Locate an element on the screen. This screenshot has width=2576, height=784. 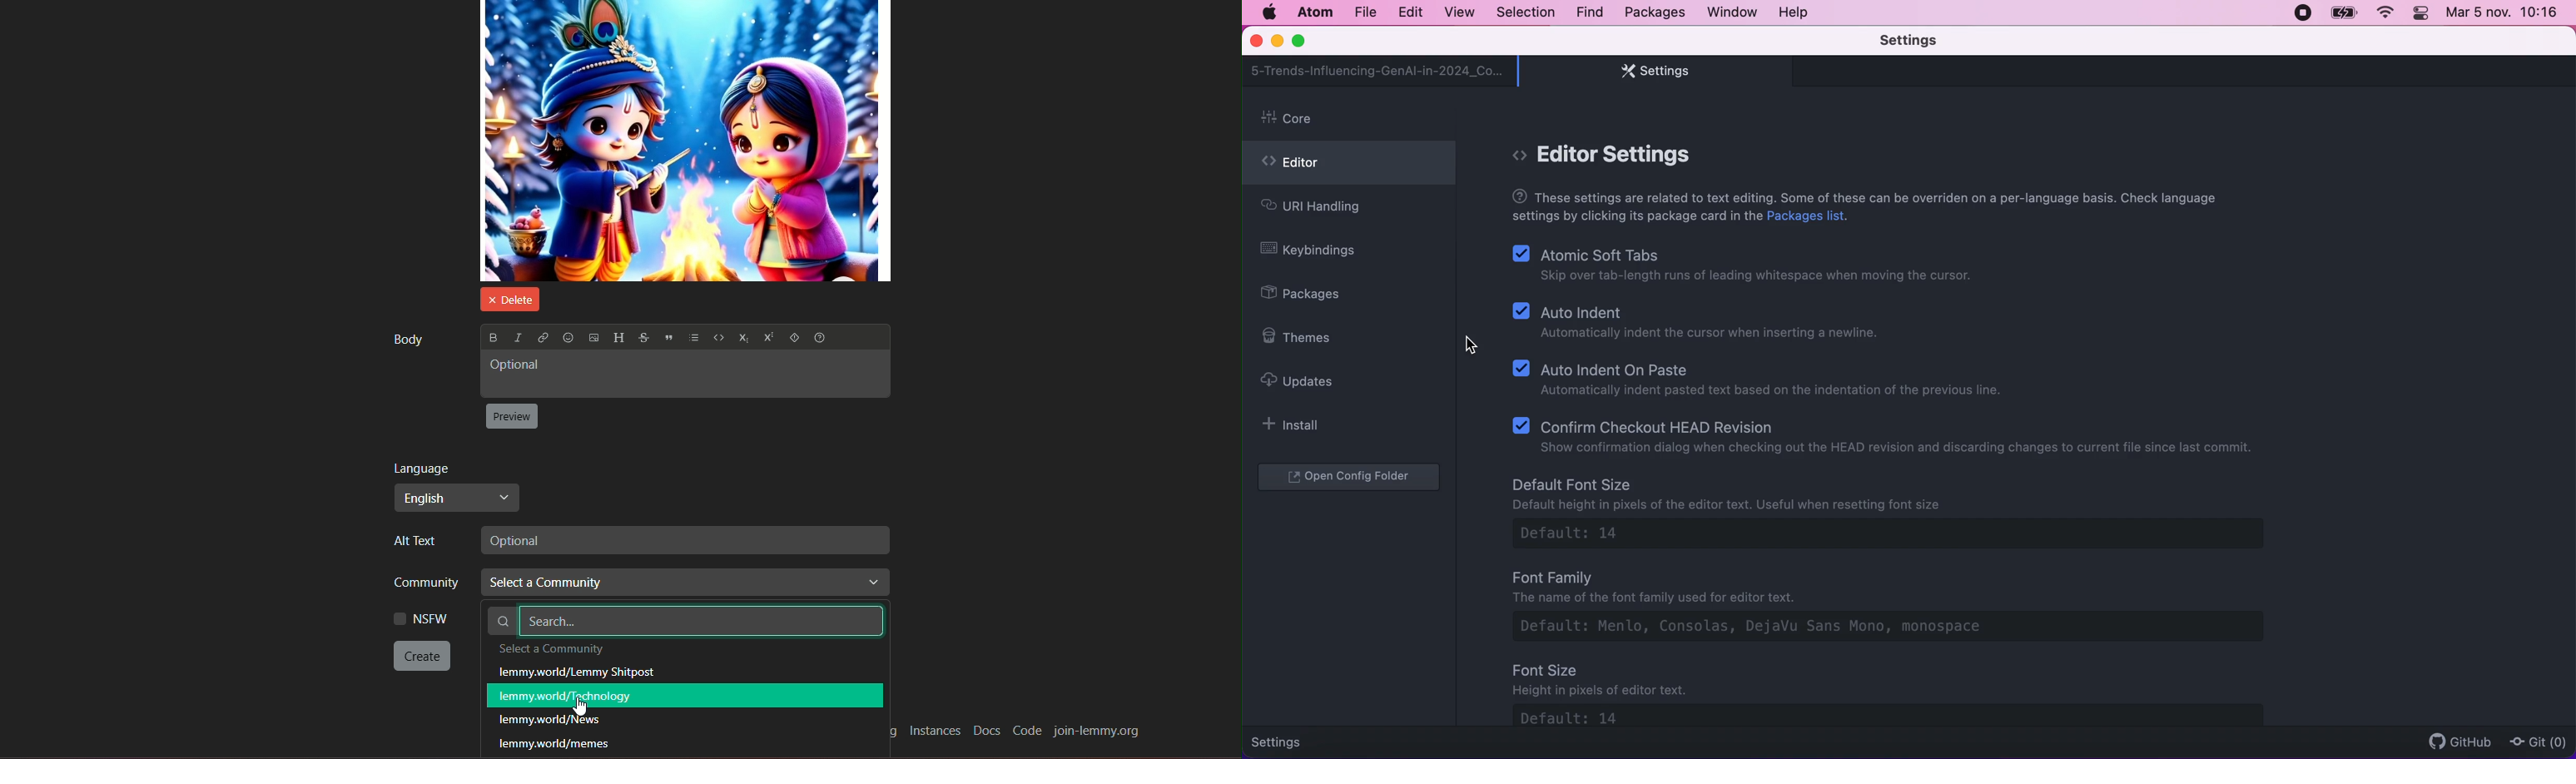
quote is located at coordinates (669, 340).